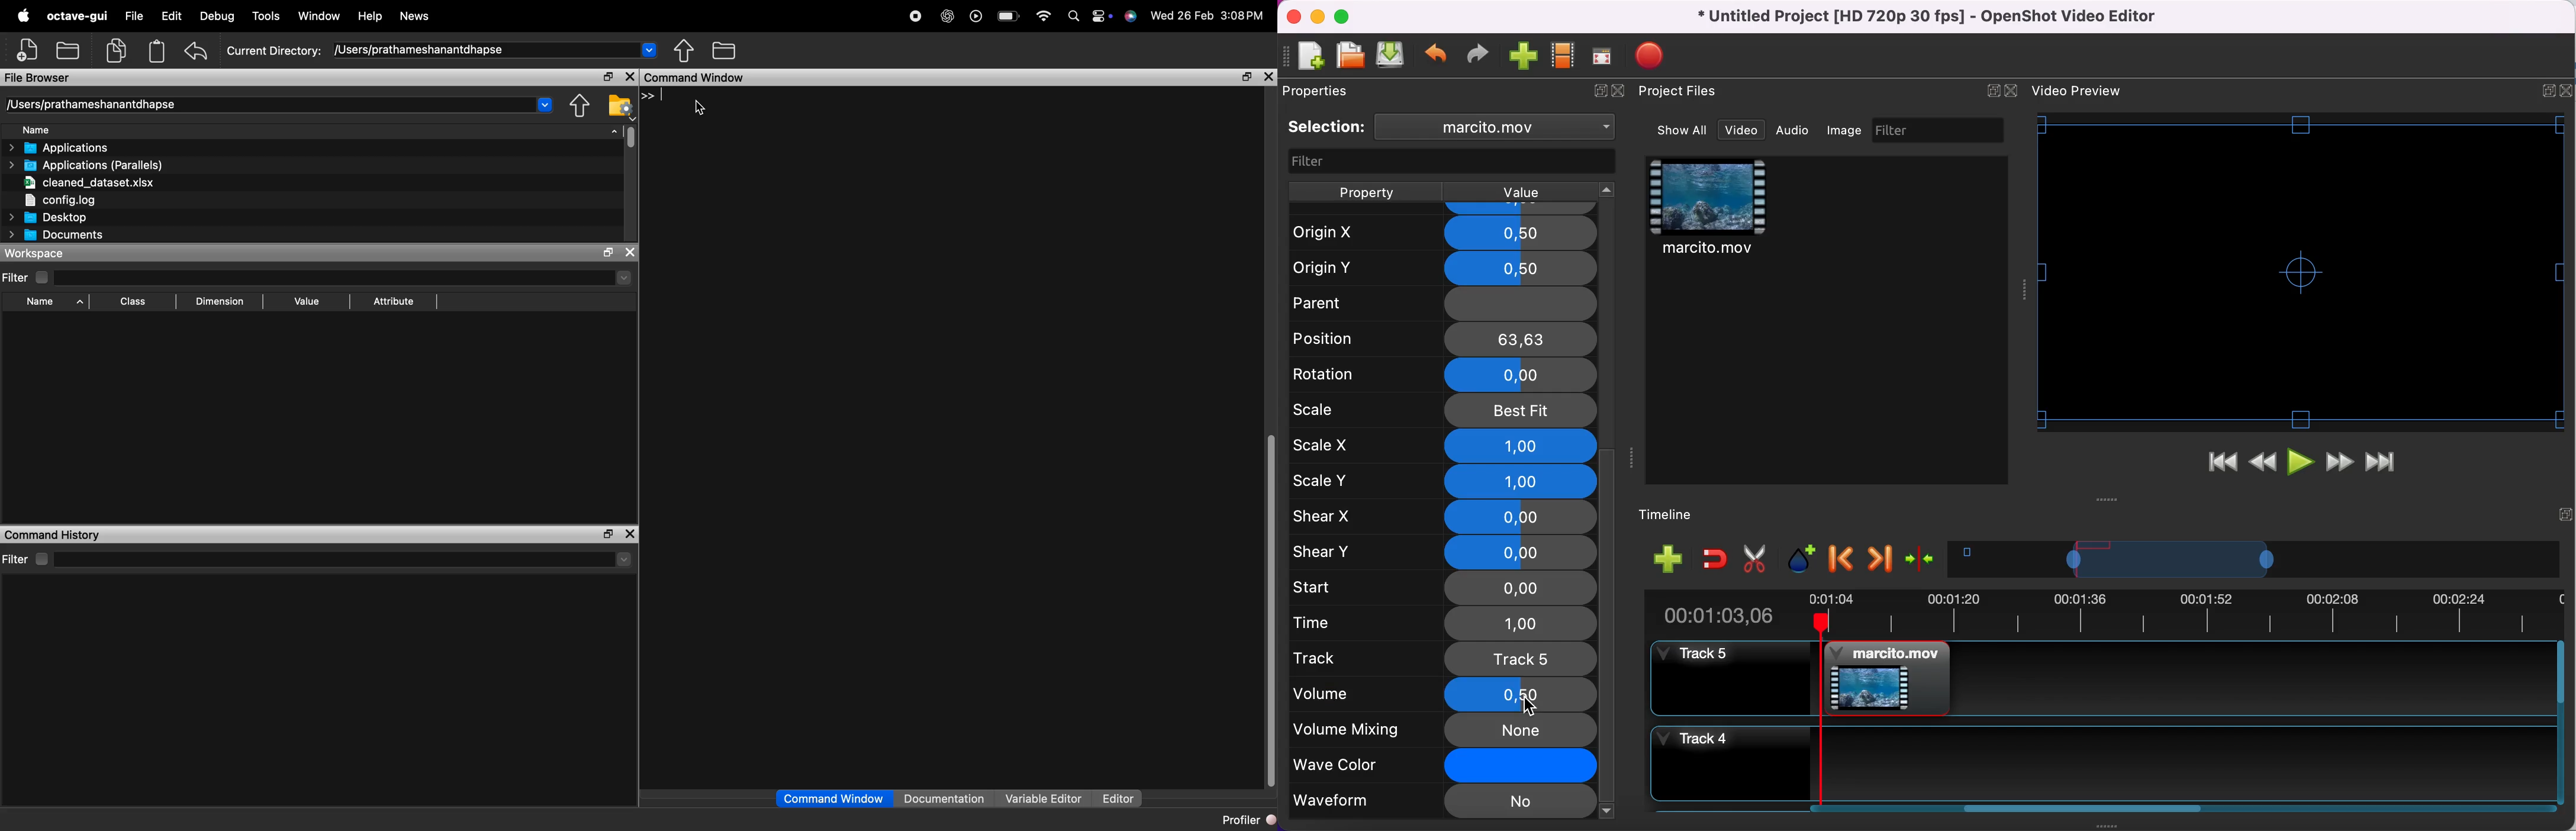  Describe the element at coordinates (683, 50) in the screenshot. I see `Browse directories` at that location.